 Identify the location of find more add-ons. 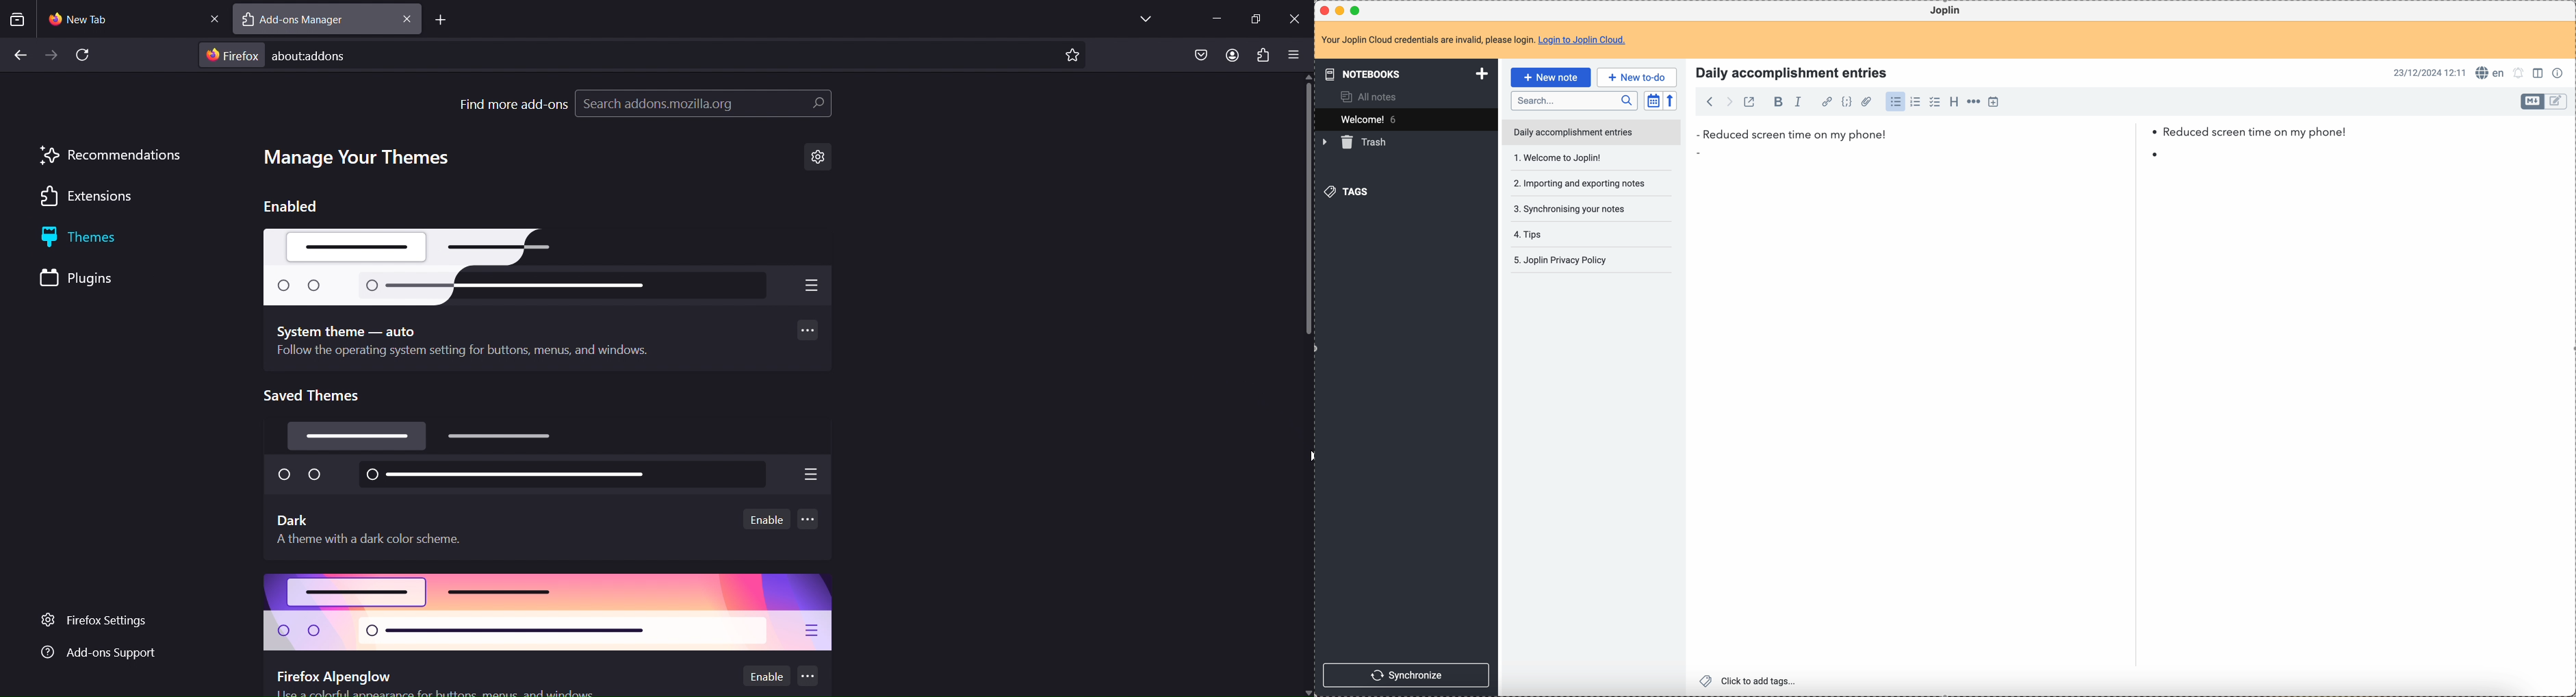
(513, 103).